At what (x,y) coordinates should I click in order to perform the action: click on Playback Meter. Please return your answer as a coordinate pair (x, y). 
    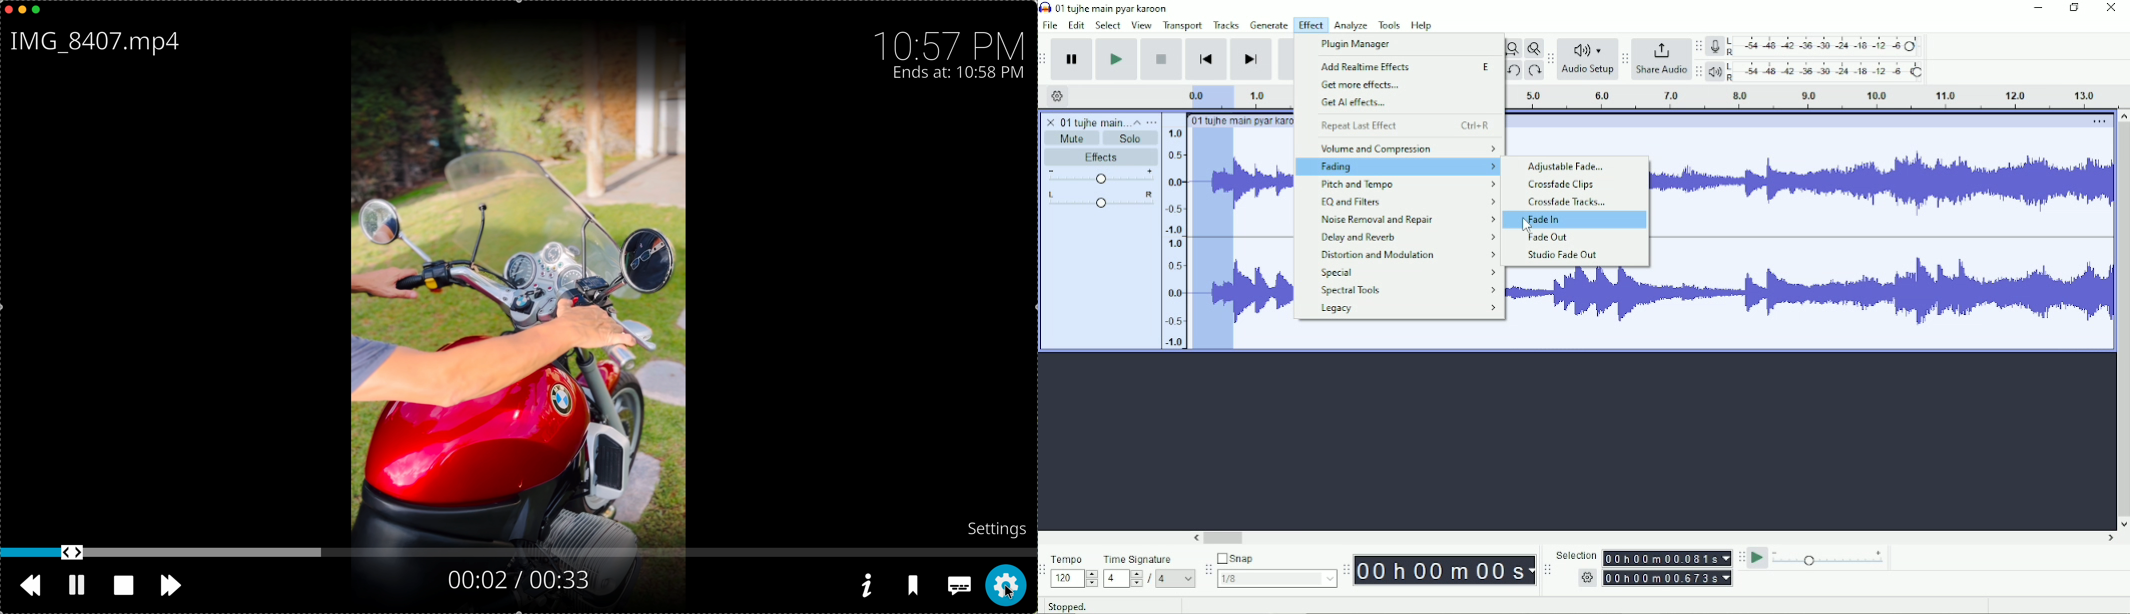
    Looking at the image, I should click on (1817, 71).